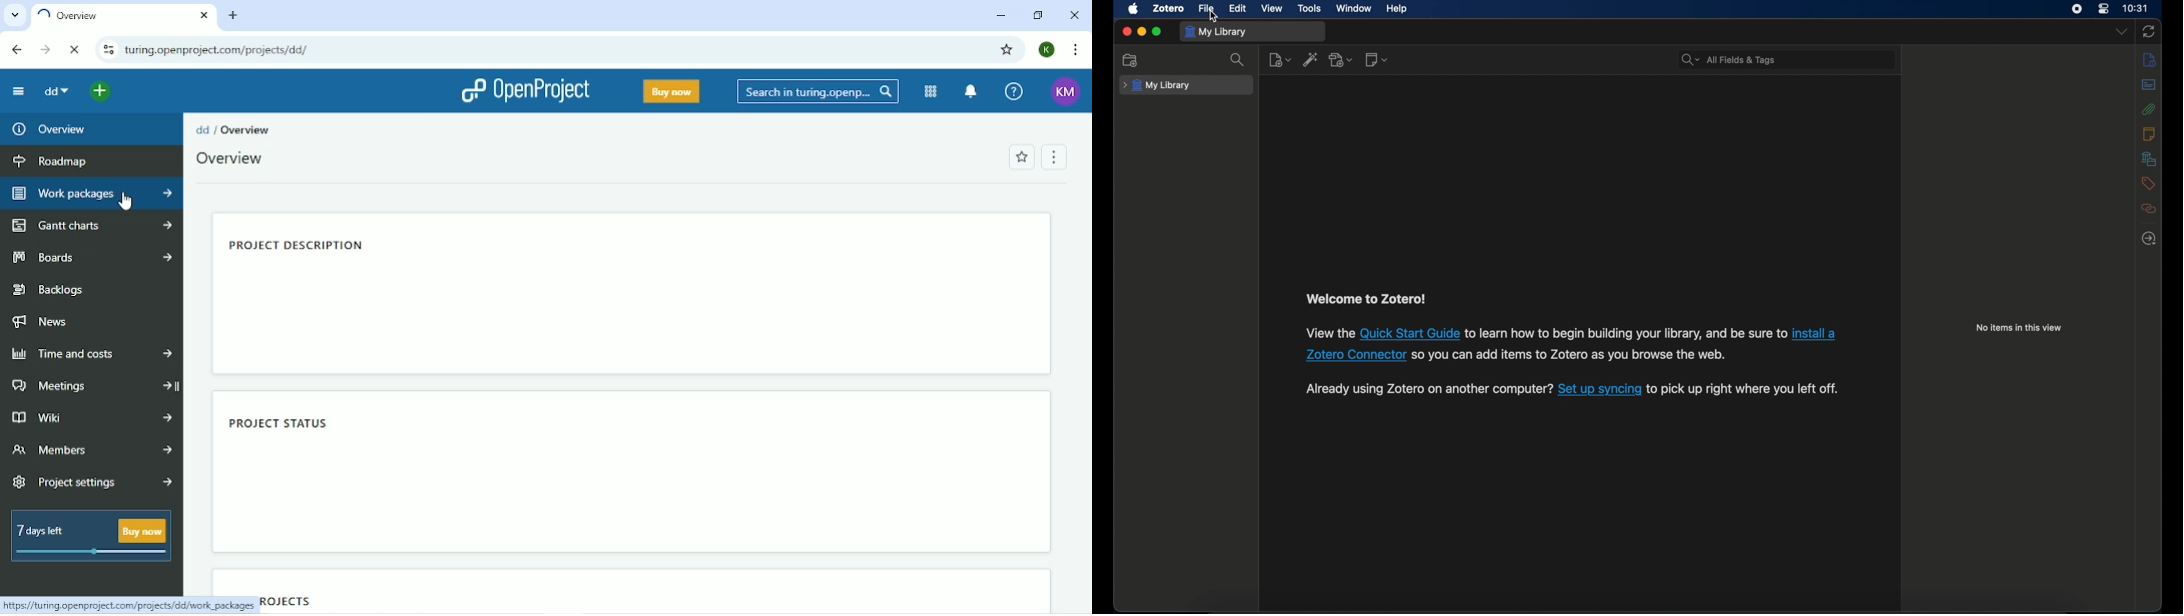 Image resolution: width=2184 pixels, height=616 pixels. I want to click on attachments, so click(2150, 109).